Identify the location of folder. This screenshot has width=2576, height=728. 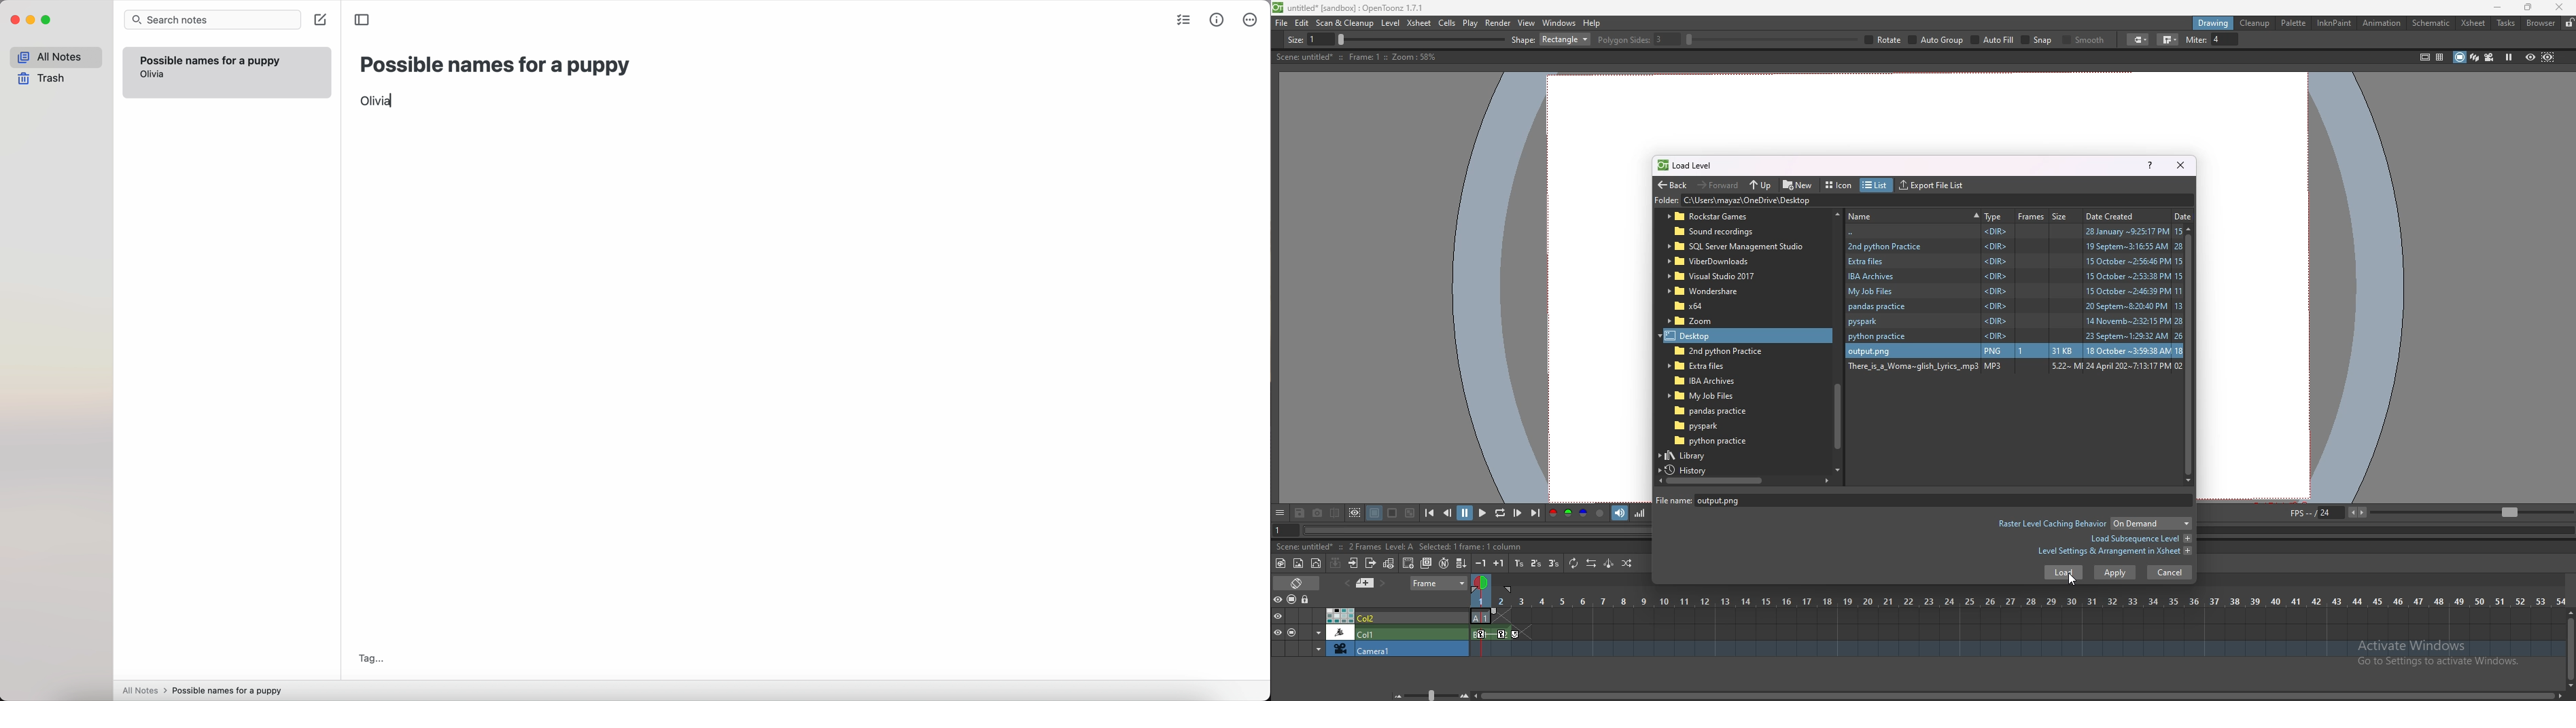
(1701, 306).